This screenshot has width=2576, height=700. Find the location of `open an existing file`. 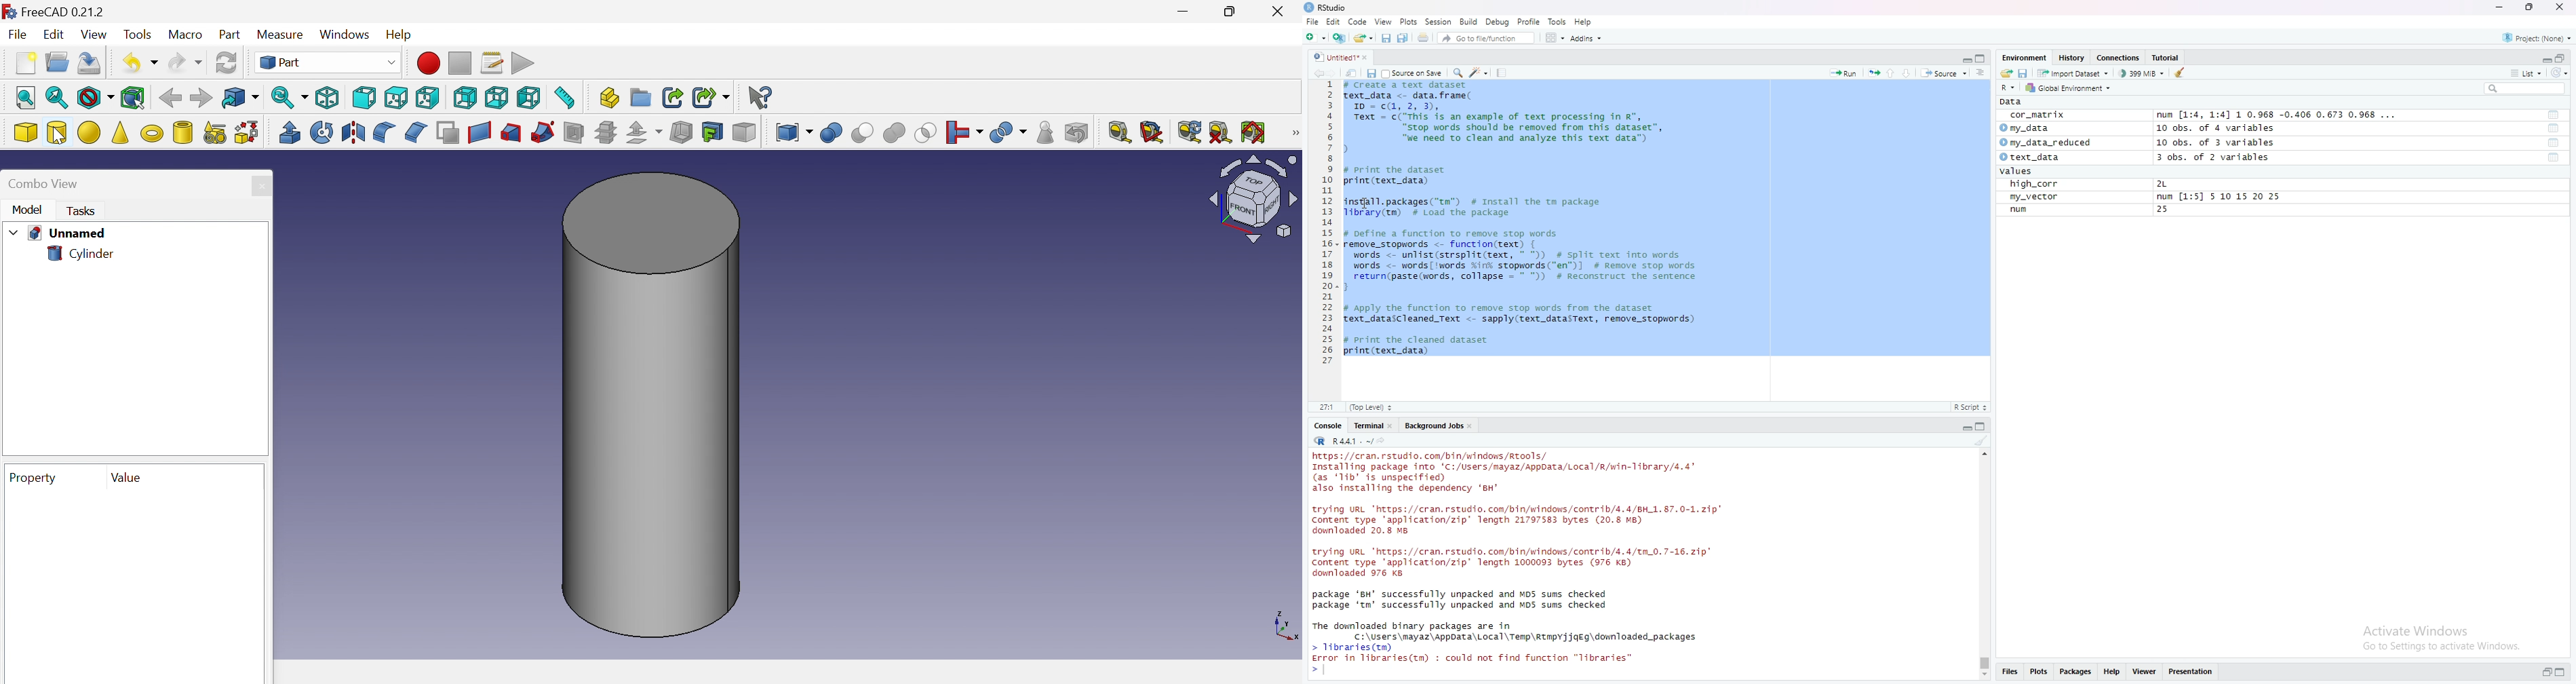

open an existing file is located at coordinates (1364, 39).